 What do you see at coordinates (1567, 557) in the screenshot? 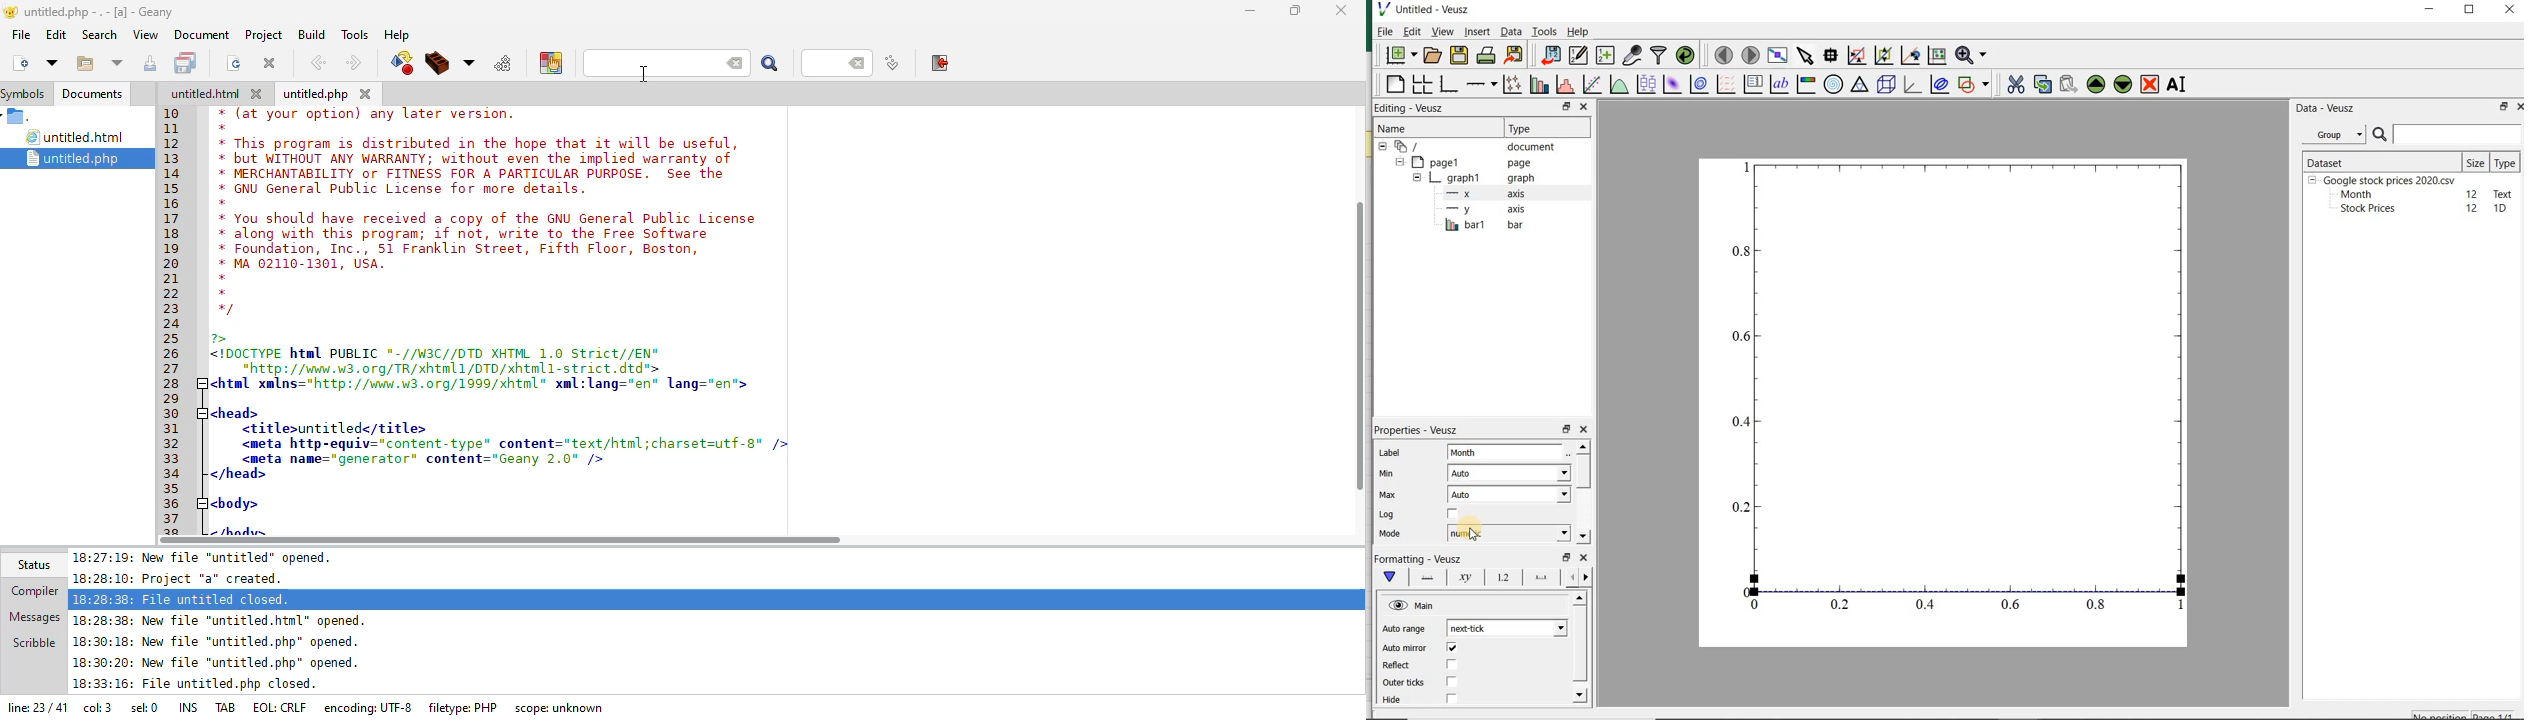
I see `restore` at bounding box center [1567, 557].